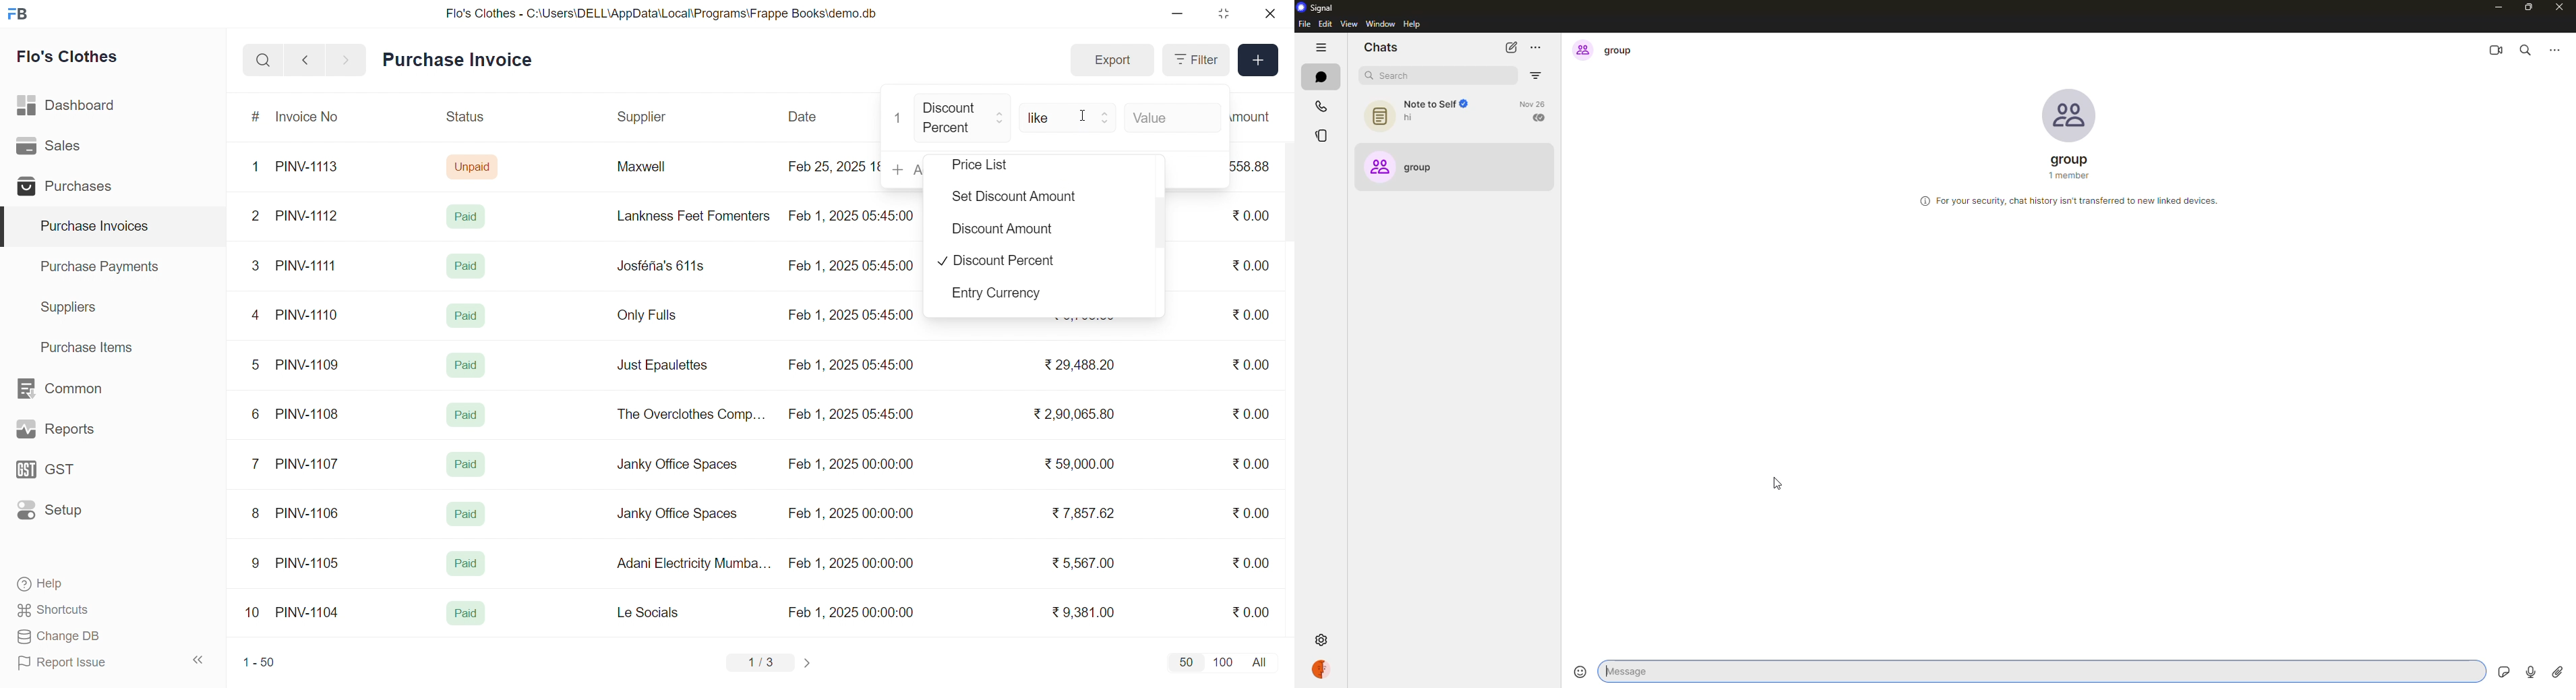 This screenshot has width=2576, height=700. I want to click on PINV-1112, so click(307, 217).